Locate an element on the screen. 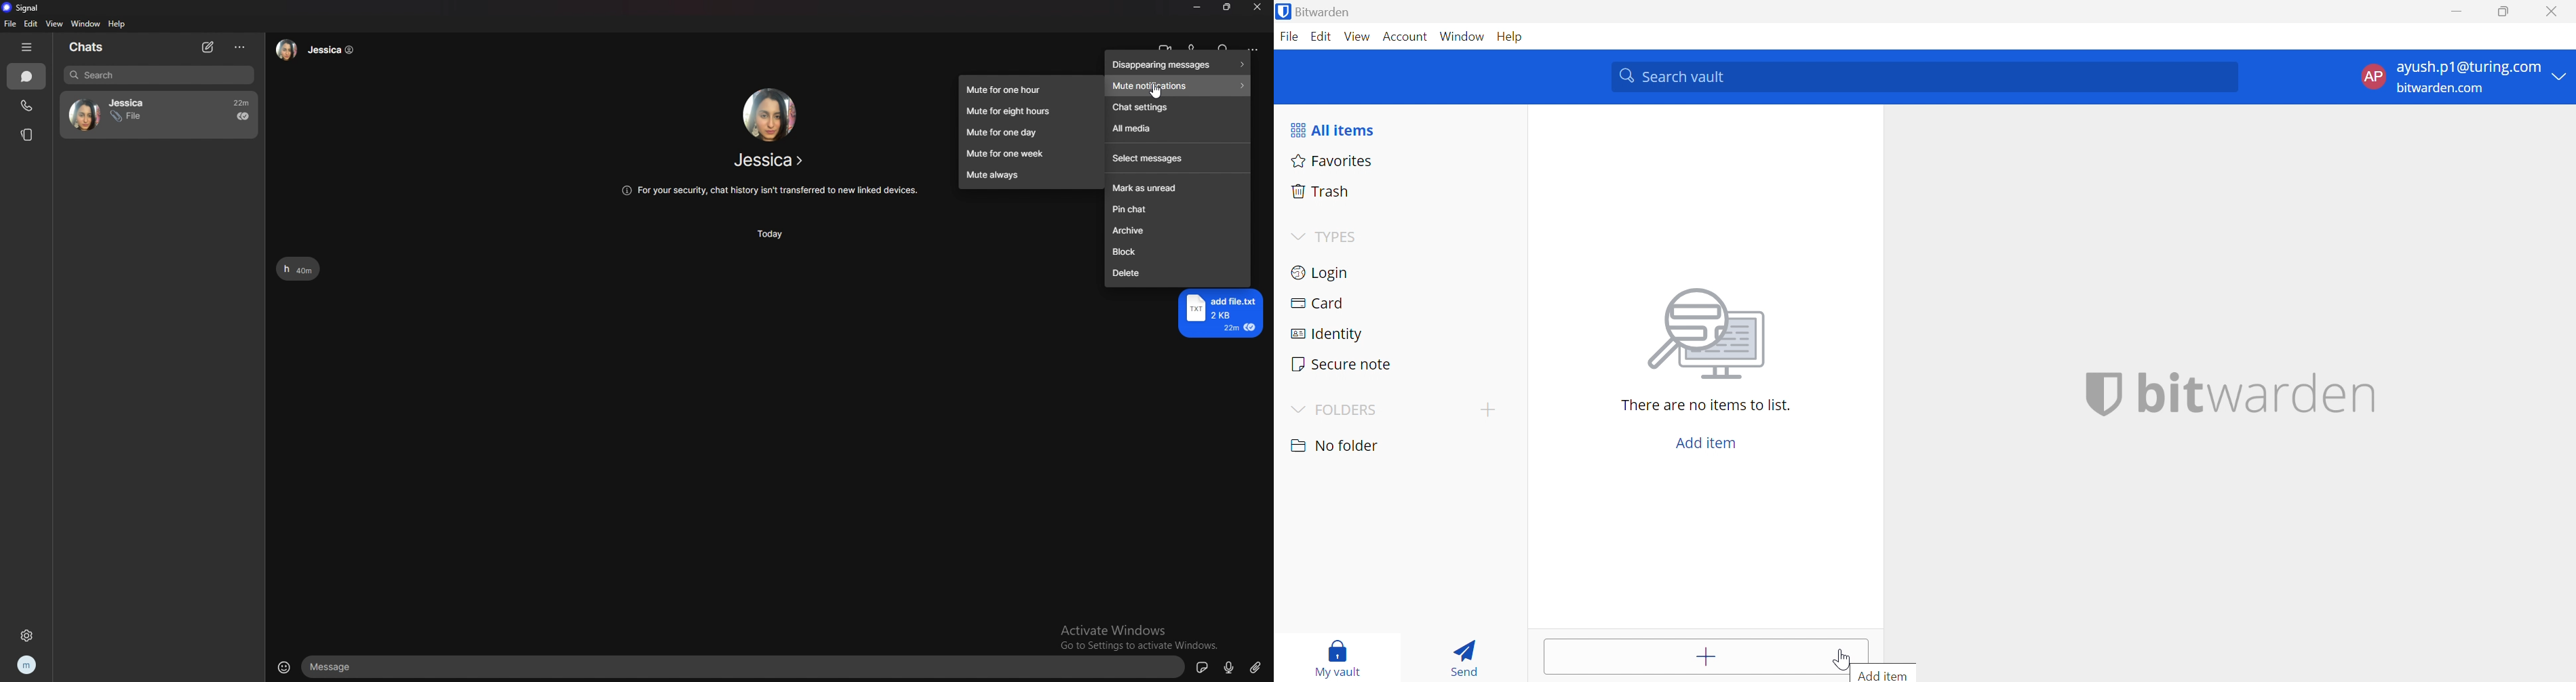  Close is located at coordinates (2551, 10).